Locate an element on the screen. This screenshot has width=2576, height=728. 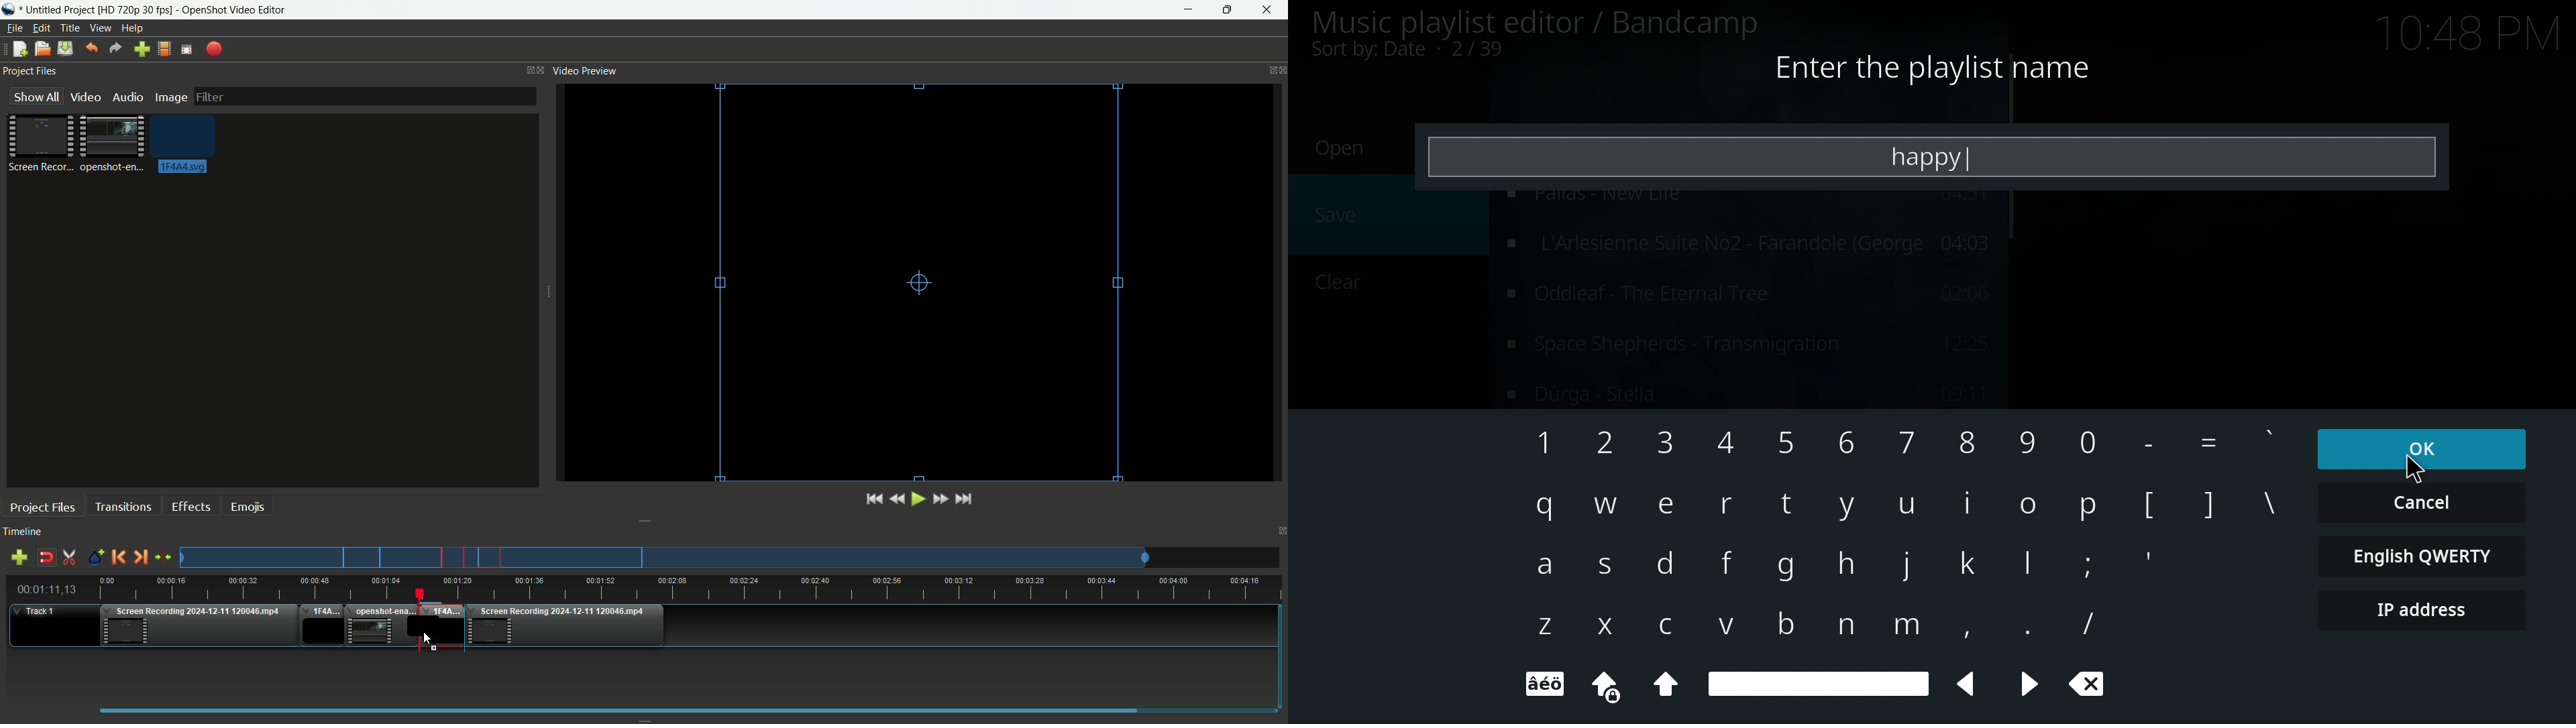
Create markers is located at coordinates (92, 558).